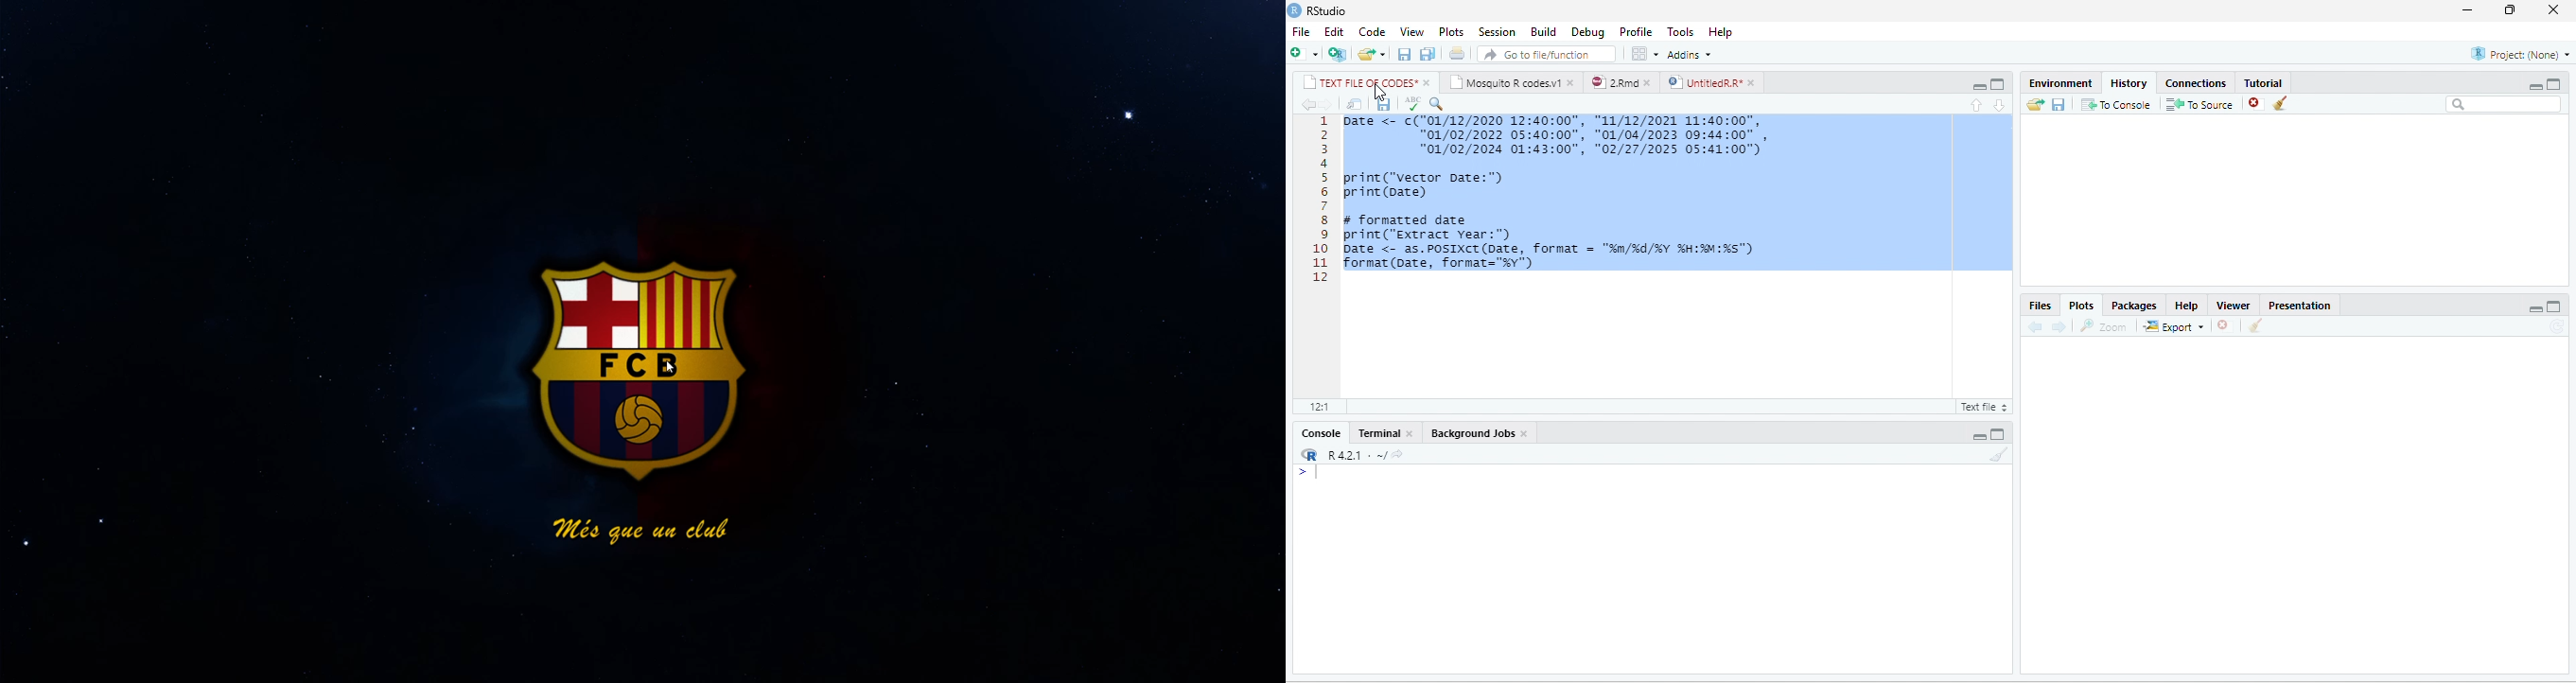  I want to click on close, so click(1411, 432).